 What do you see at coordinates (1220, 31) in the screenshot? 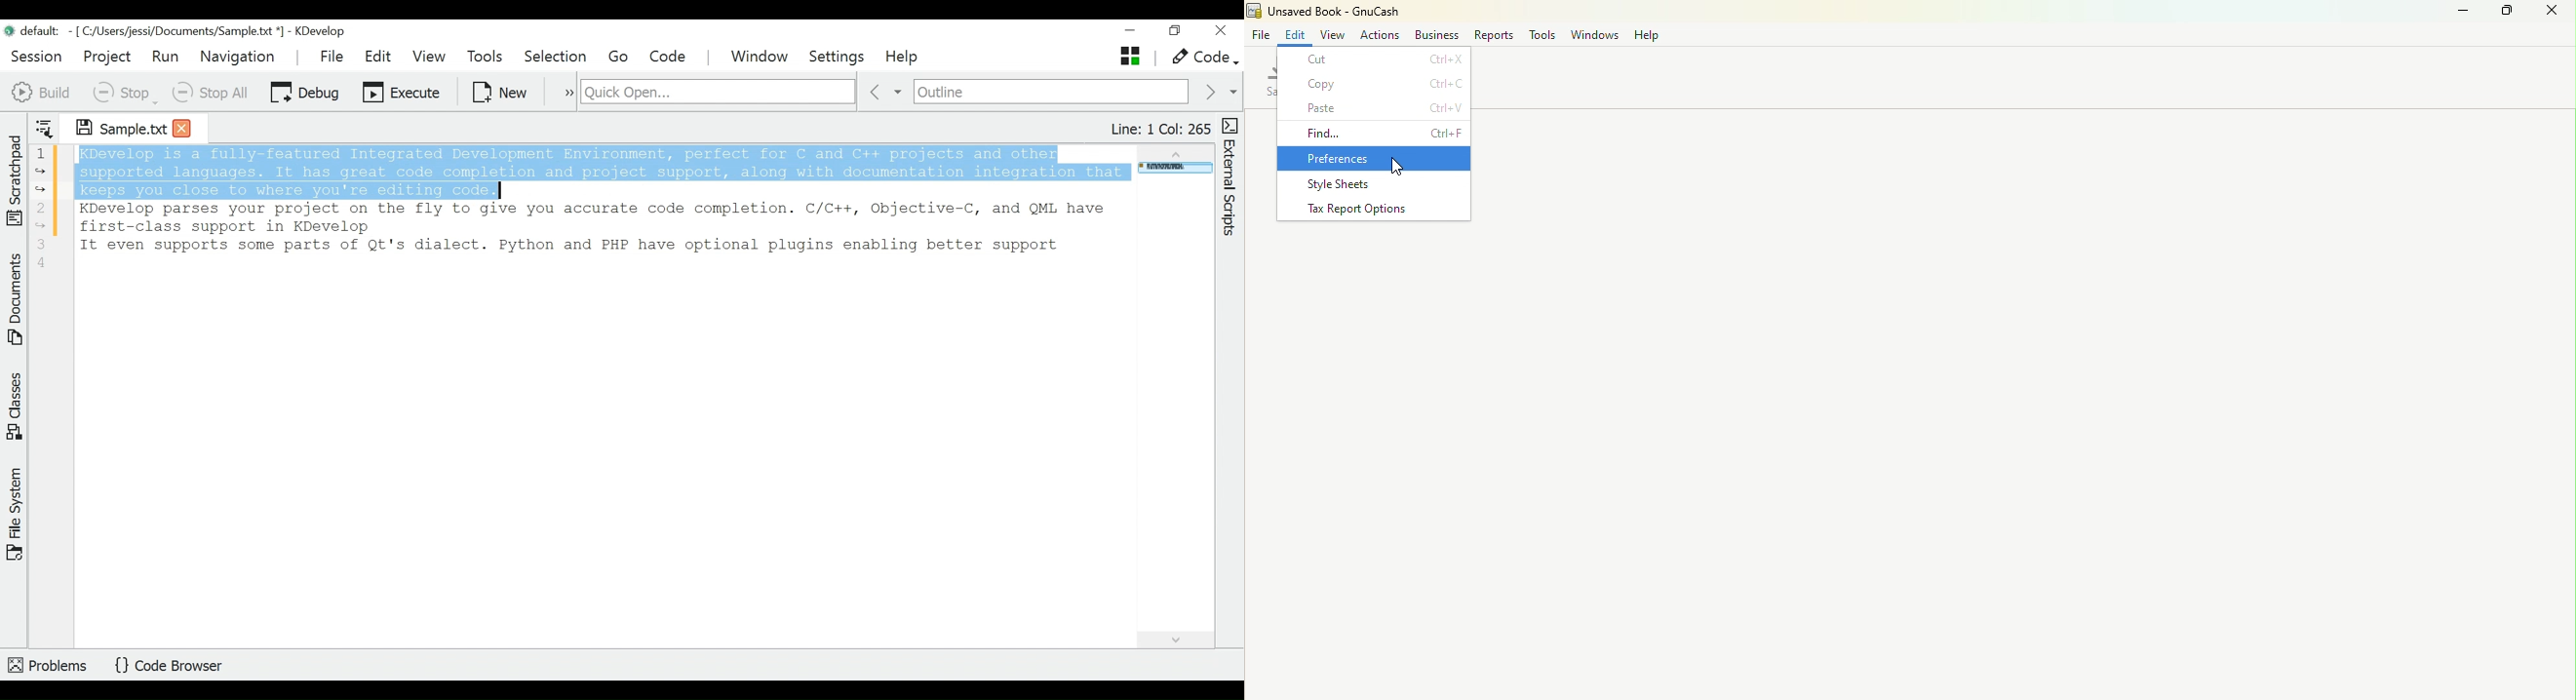
I see `Close` at bounding box center [1220, 31].